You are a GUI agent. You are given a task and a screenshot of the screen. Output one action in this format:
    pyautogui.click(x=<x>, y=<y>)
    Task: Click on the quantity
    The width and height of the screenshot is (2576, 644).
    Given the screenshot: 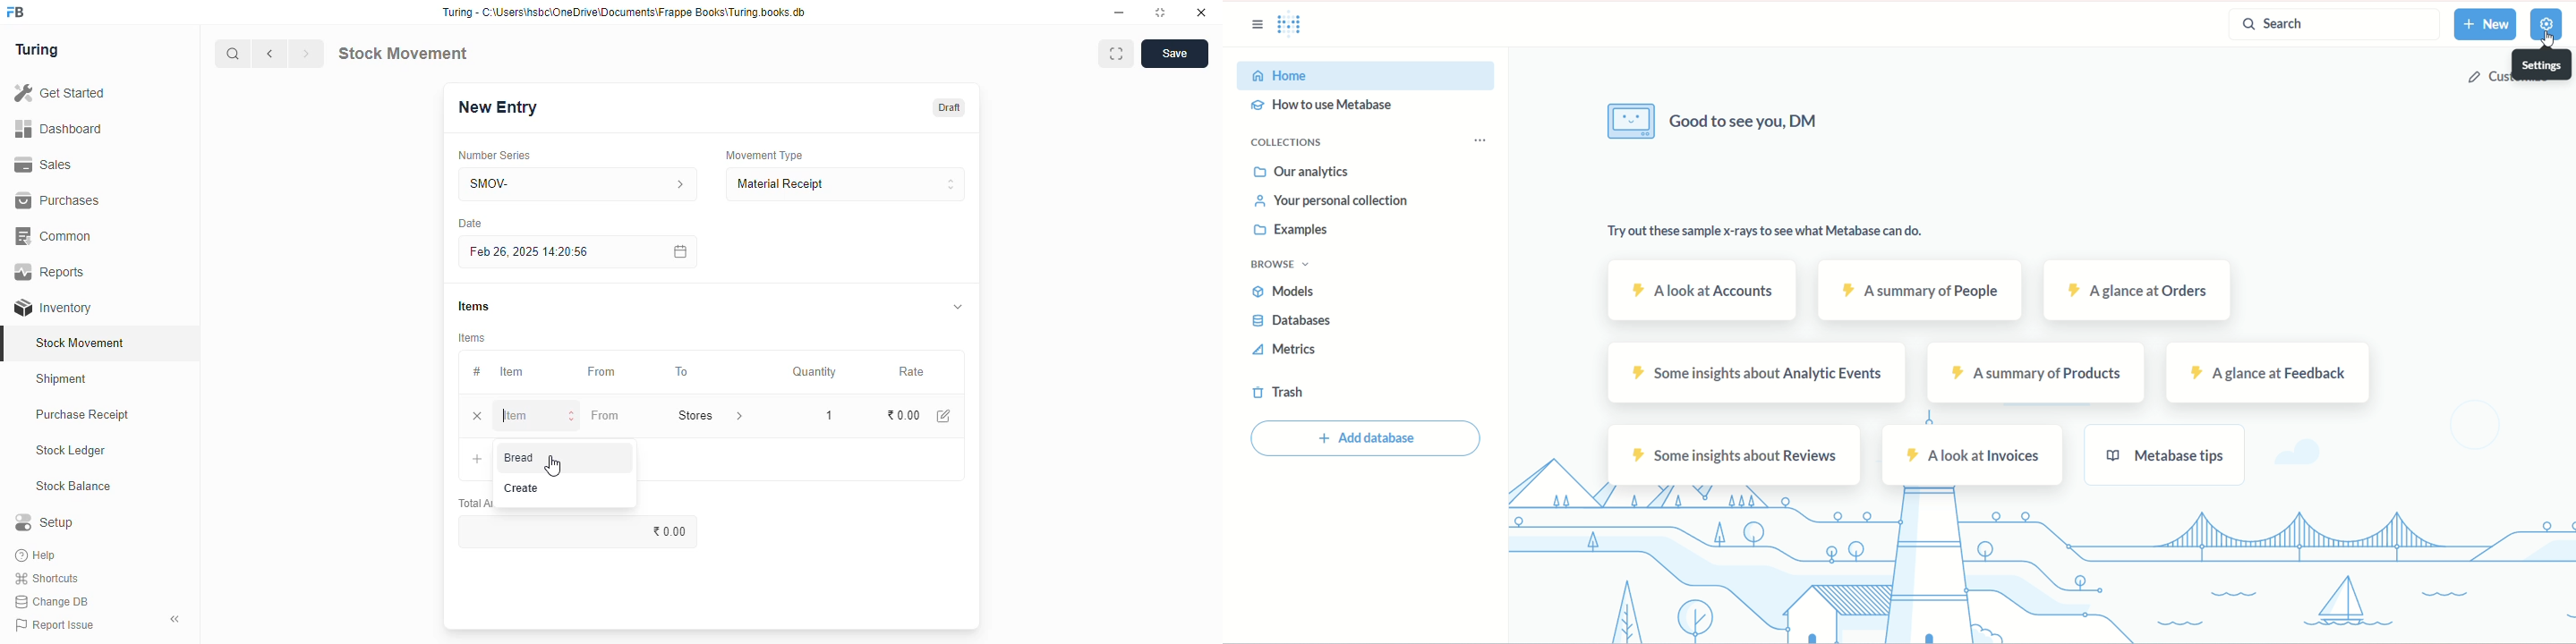 What is the action you would take?
    pyautogui.click(x=815, y=372)
    